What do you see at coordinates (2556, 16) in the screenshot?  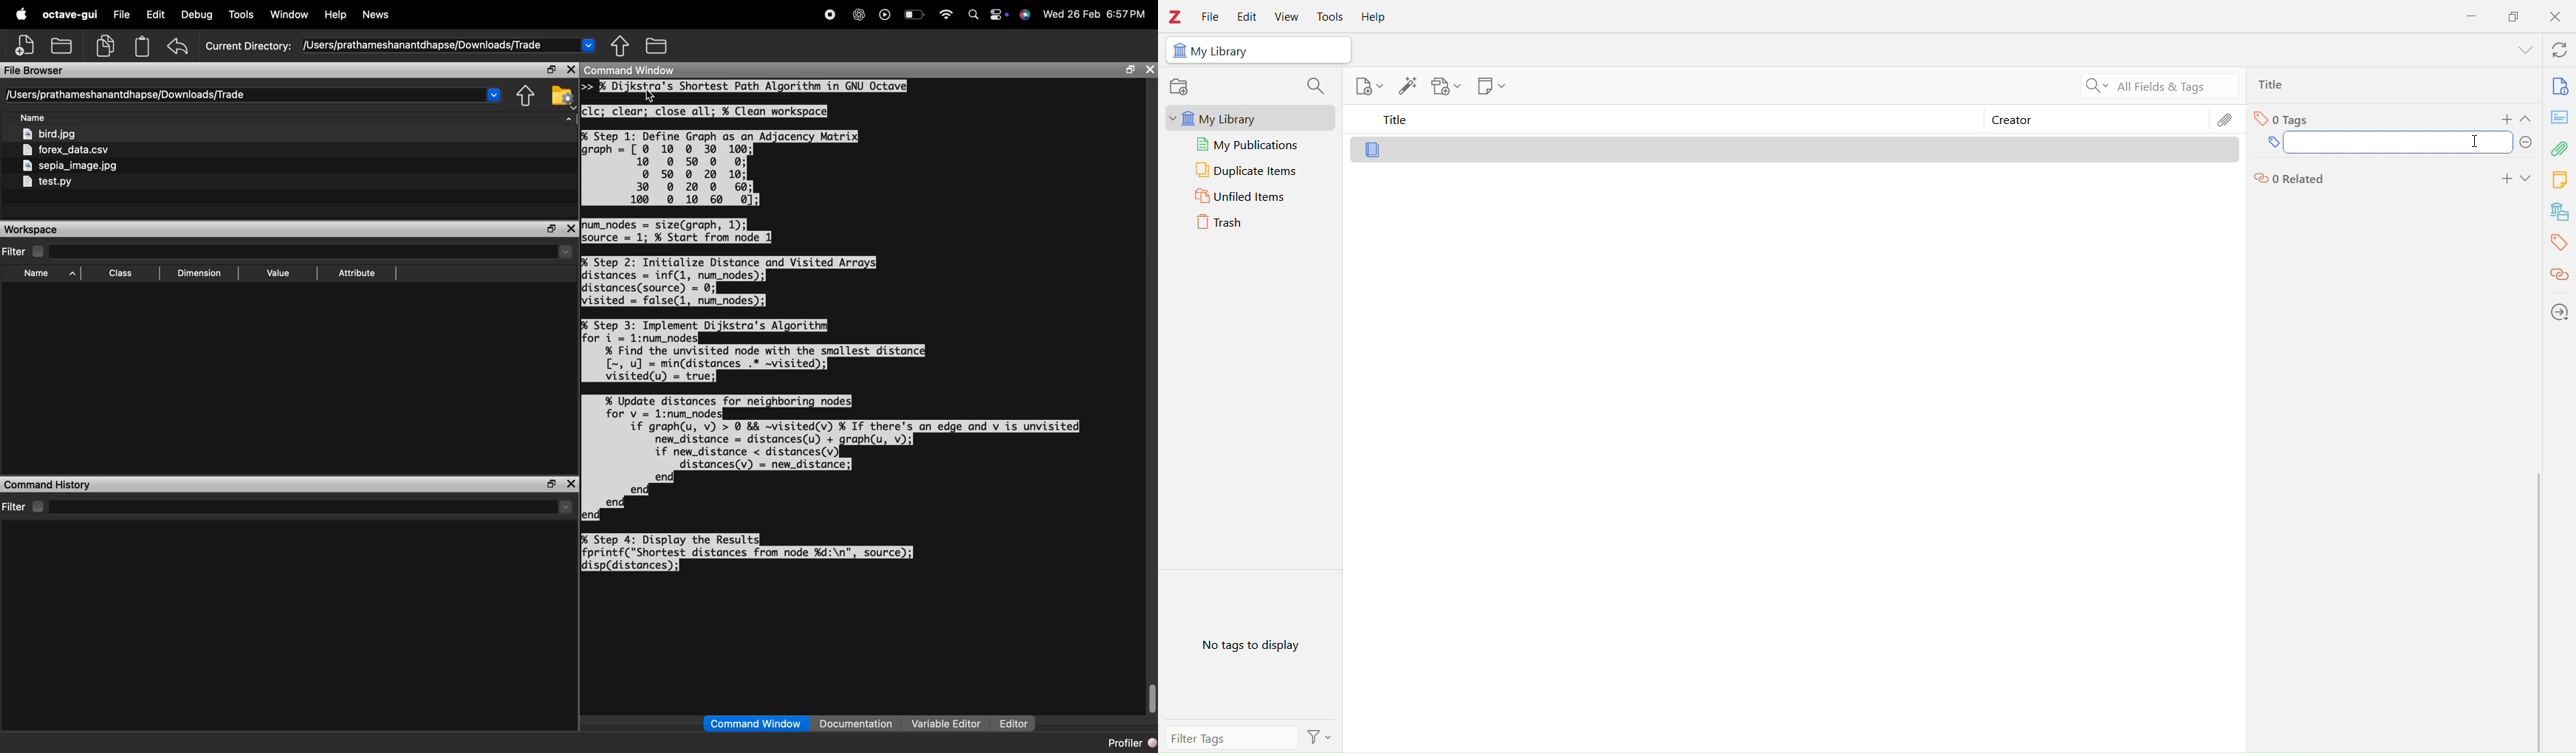 I see `Close` at bounding box center [2556, 16].